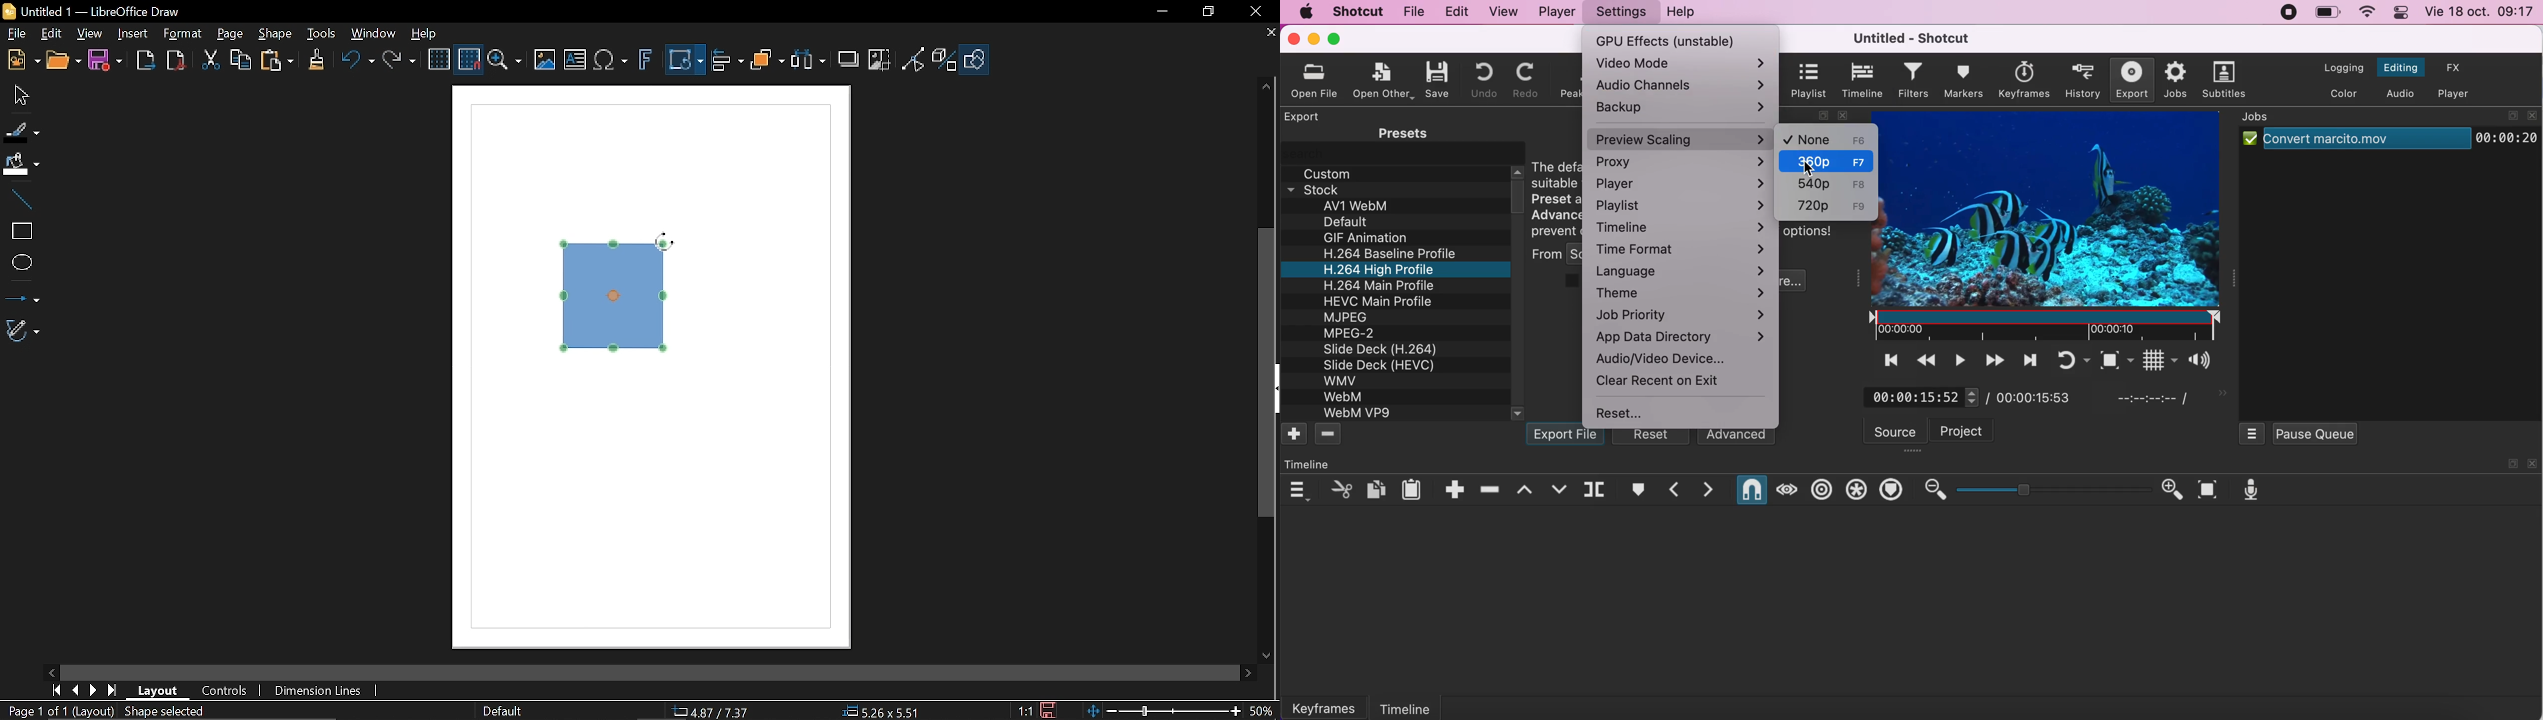 This screenshot has width=2548, height=728. What do you see at coordinates (1365, 238) in the screenshot?
I see `GIF Animation` at bounding box center [1365, 238].